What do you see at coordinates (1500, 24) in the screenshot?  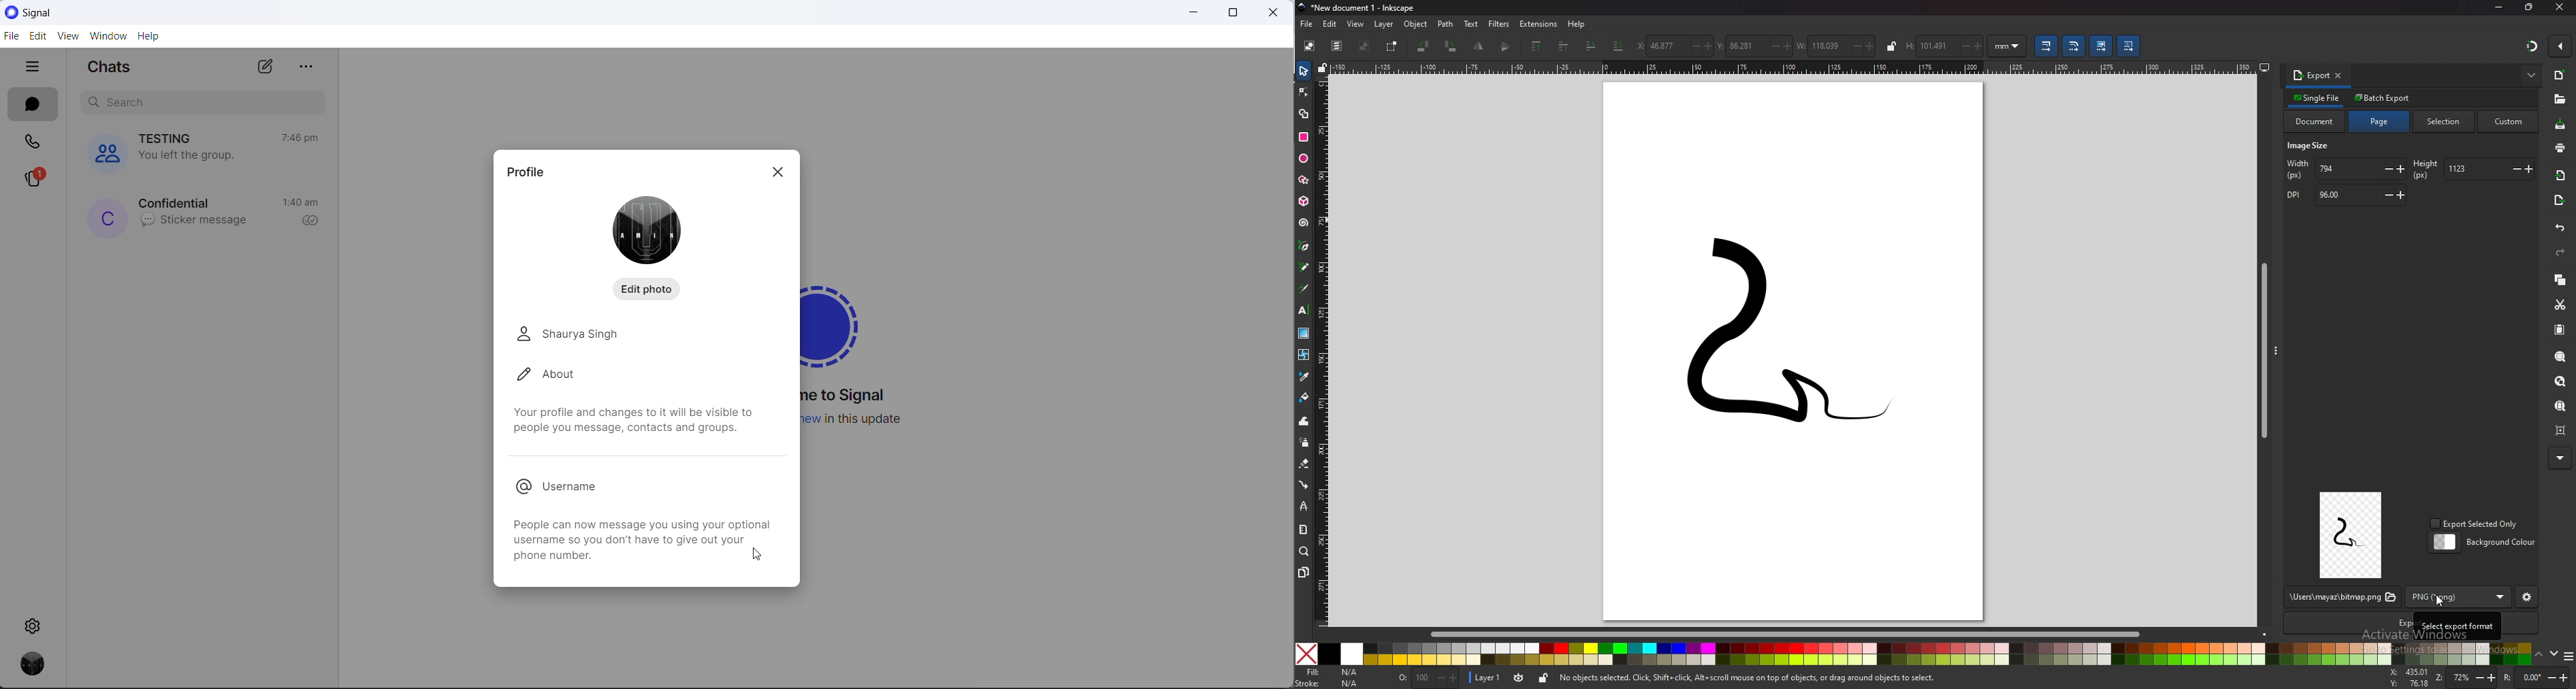 I see `filters` at bounding box center [1500, 24].